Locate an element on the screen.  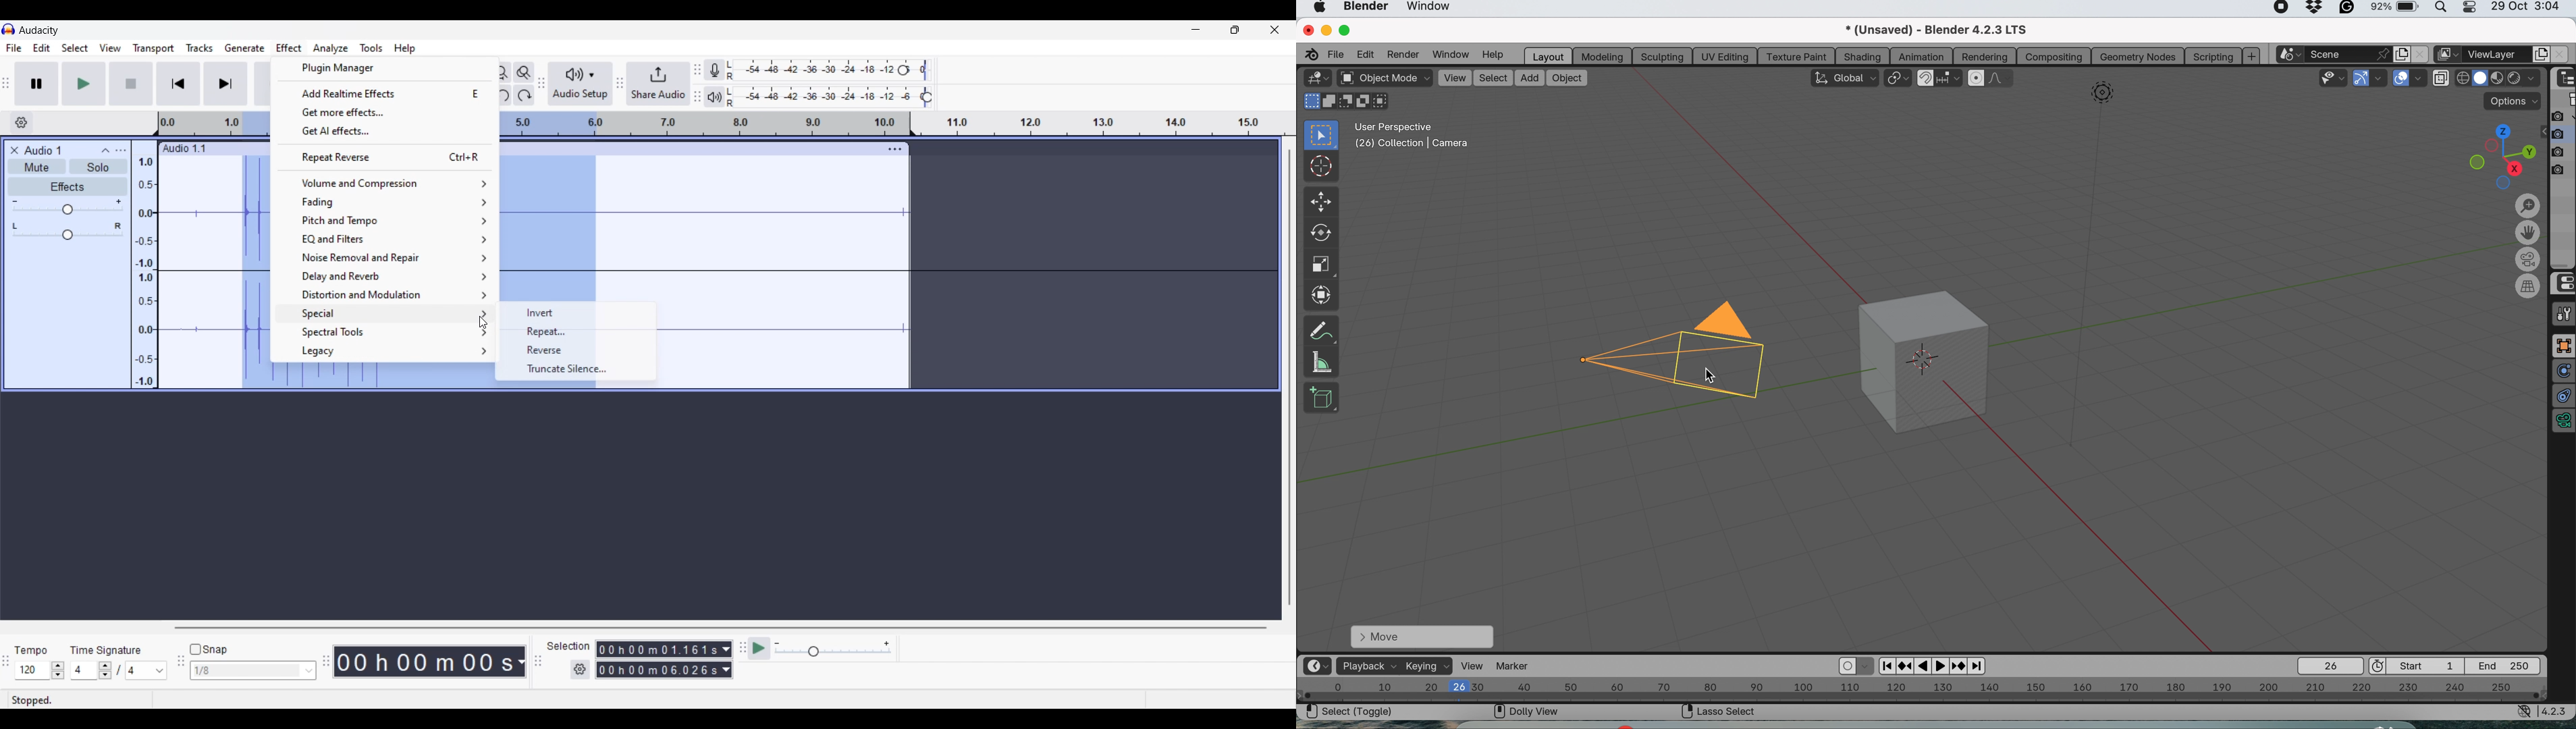
animation is located at coordinates (1922, 56).